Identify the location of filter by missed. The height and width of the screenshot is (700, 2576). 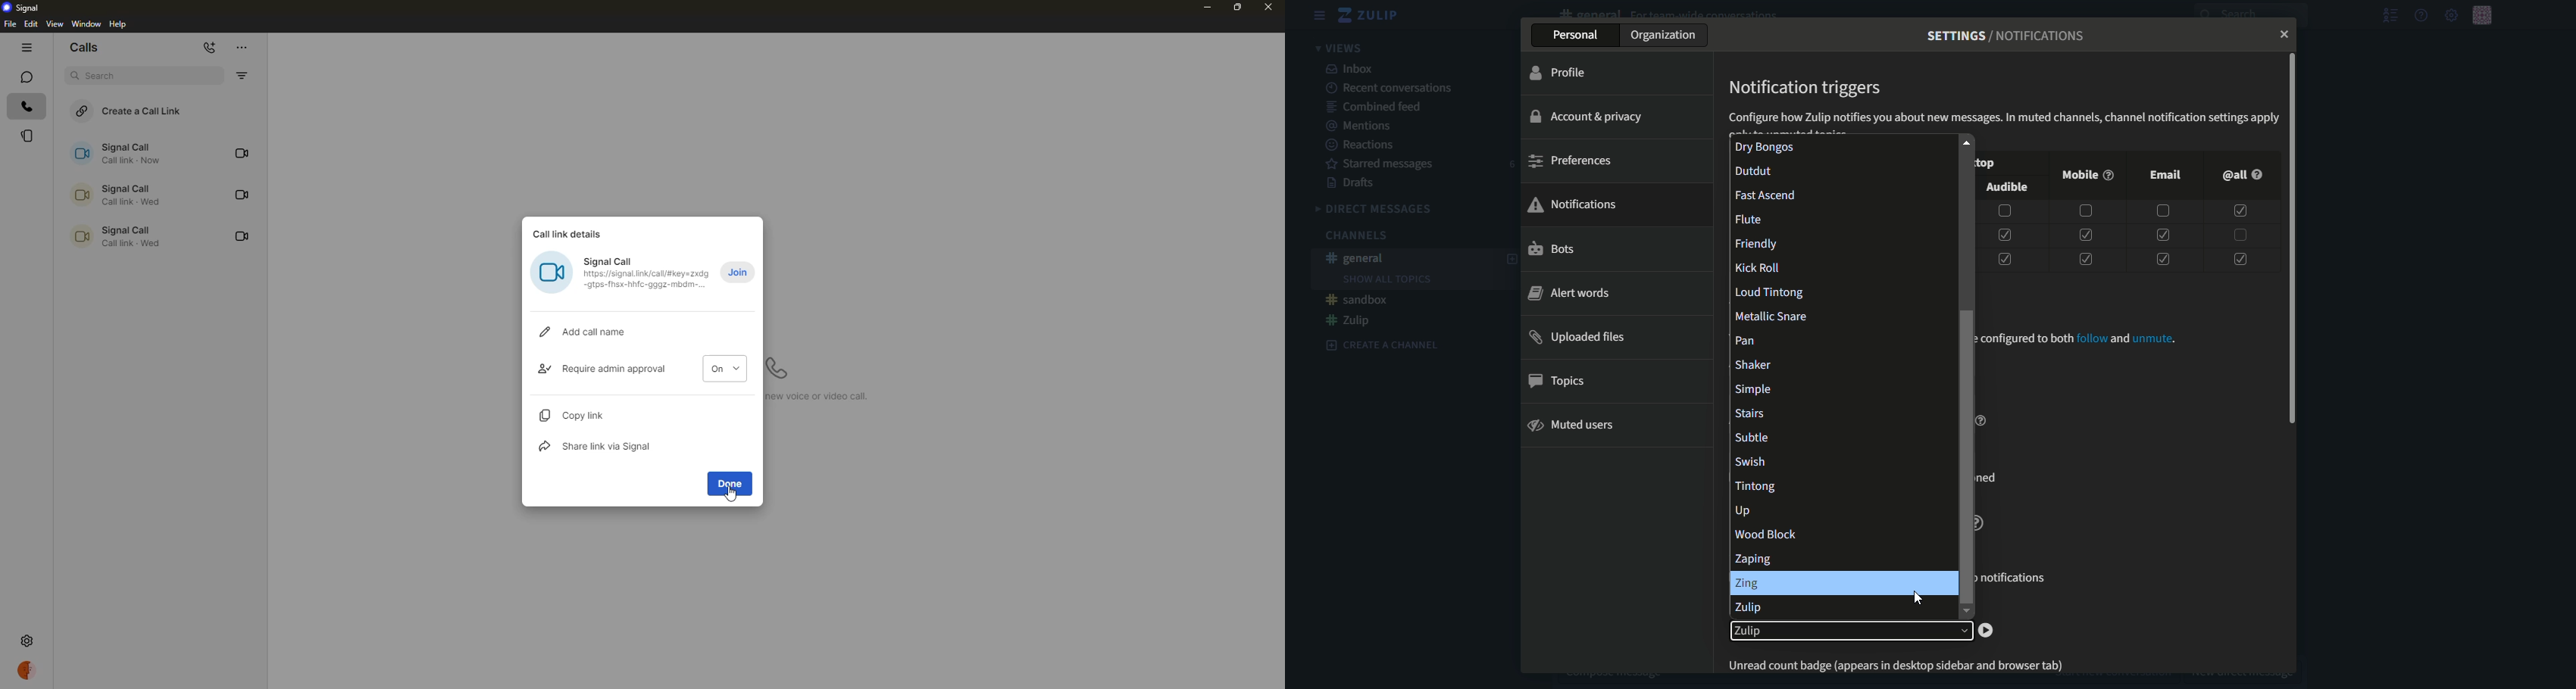
(242, 76).